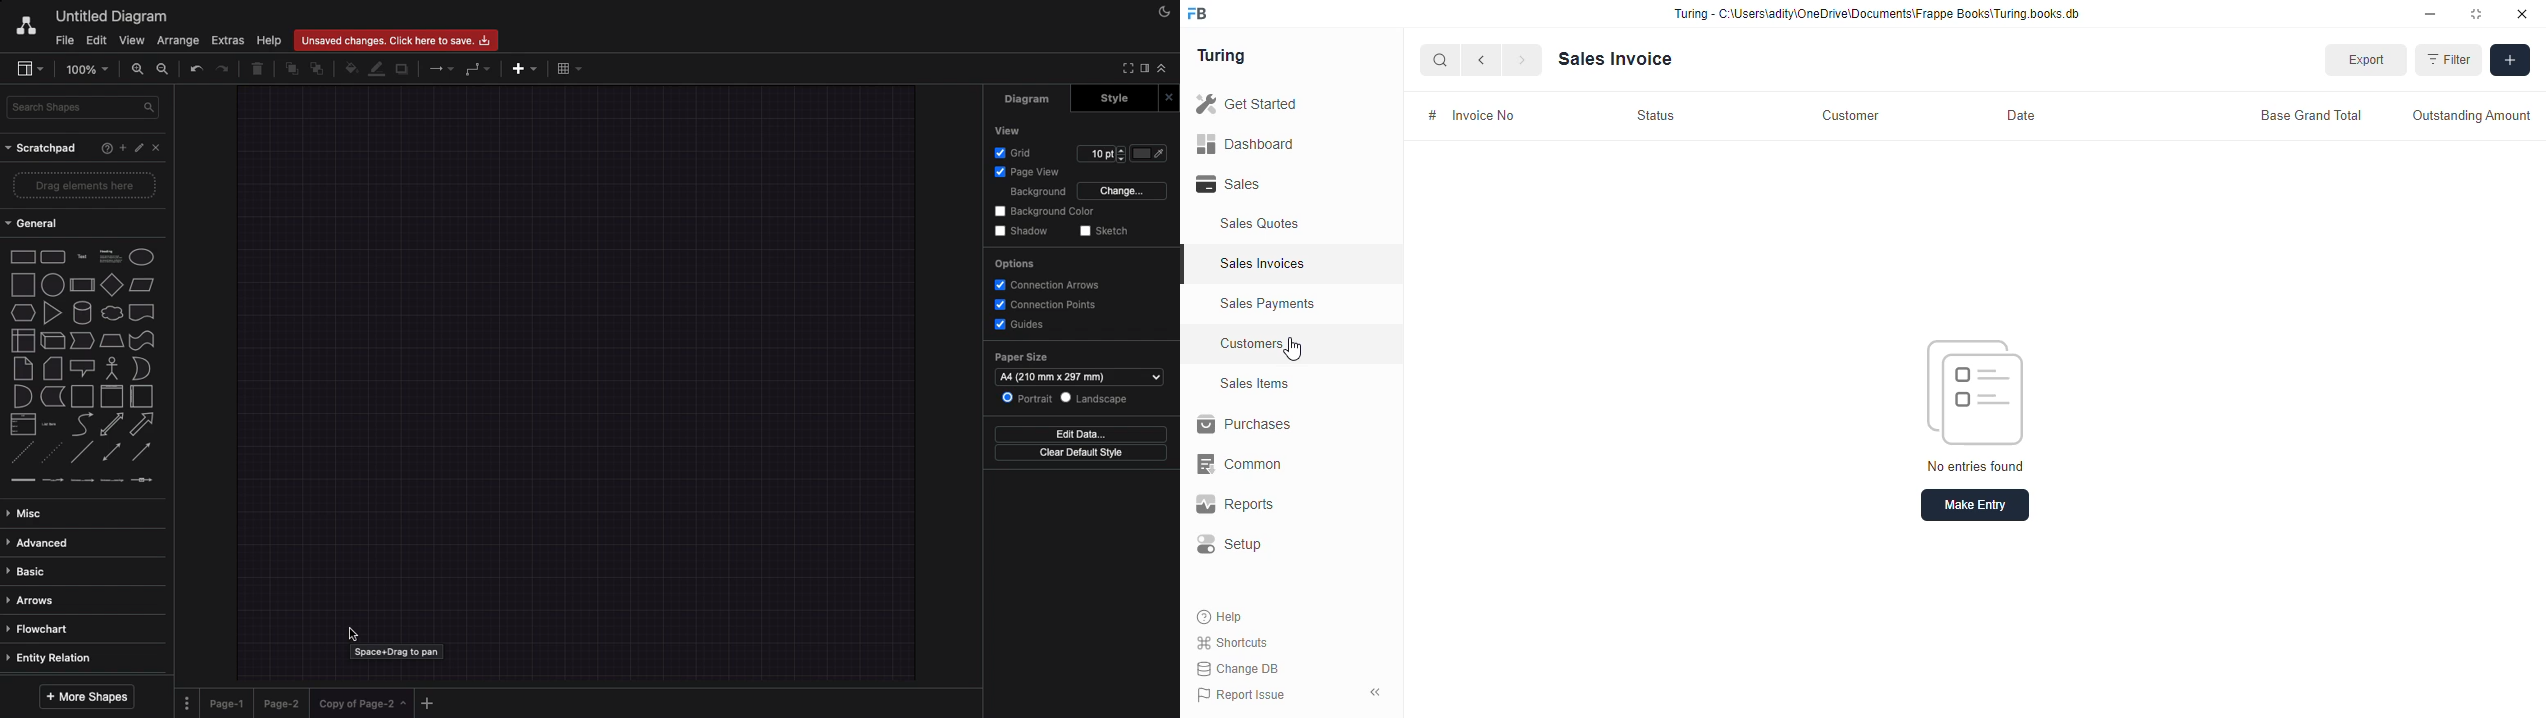 The width and height of the screenshot is (2548, 728). Describe the element at coordinates (1222, 618) in the screenshot. I see `Help` at that location.